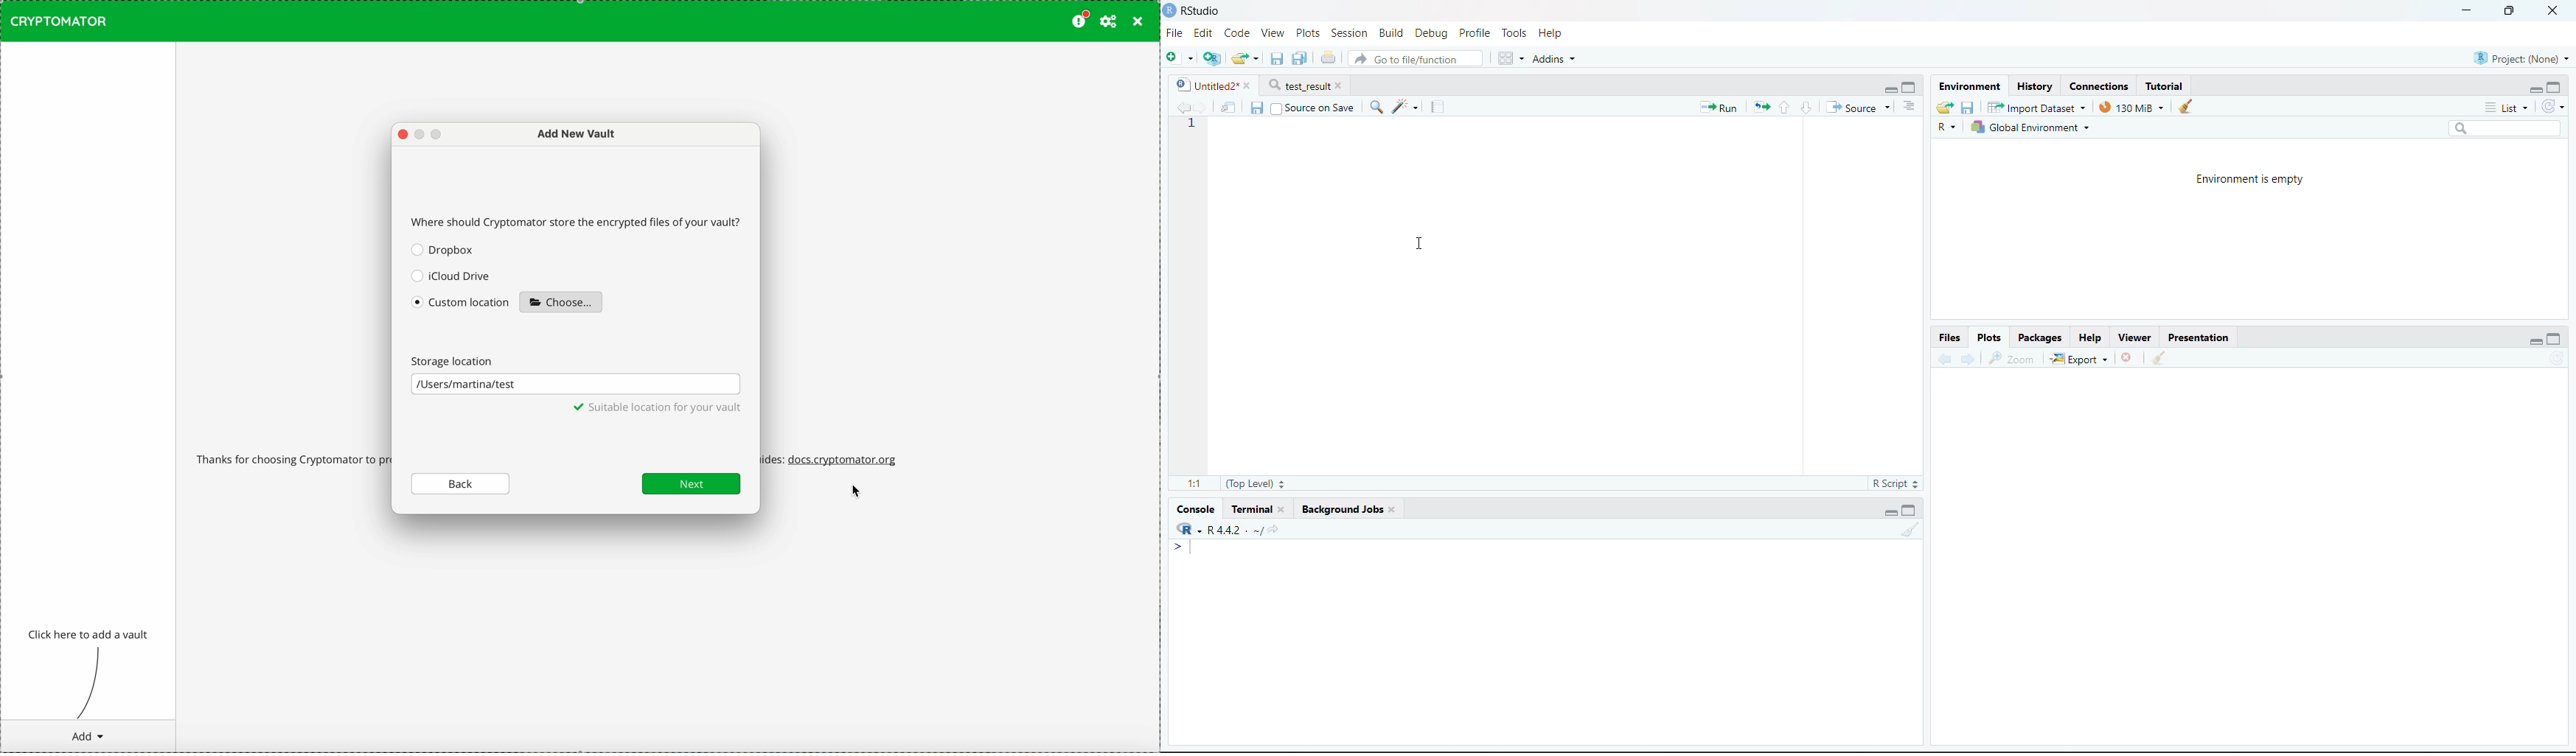 The width and height of the screenshot is (2576, 756). What do you see at coordinates (1317, 107) in the screenshot?
I see `Source on Save` at bounding box center [1317, 107].